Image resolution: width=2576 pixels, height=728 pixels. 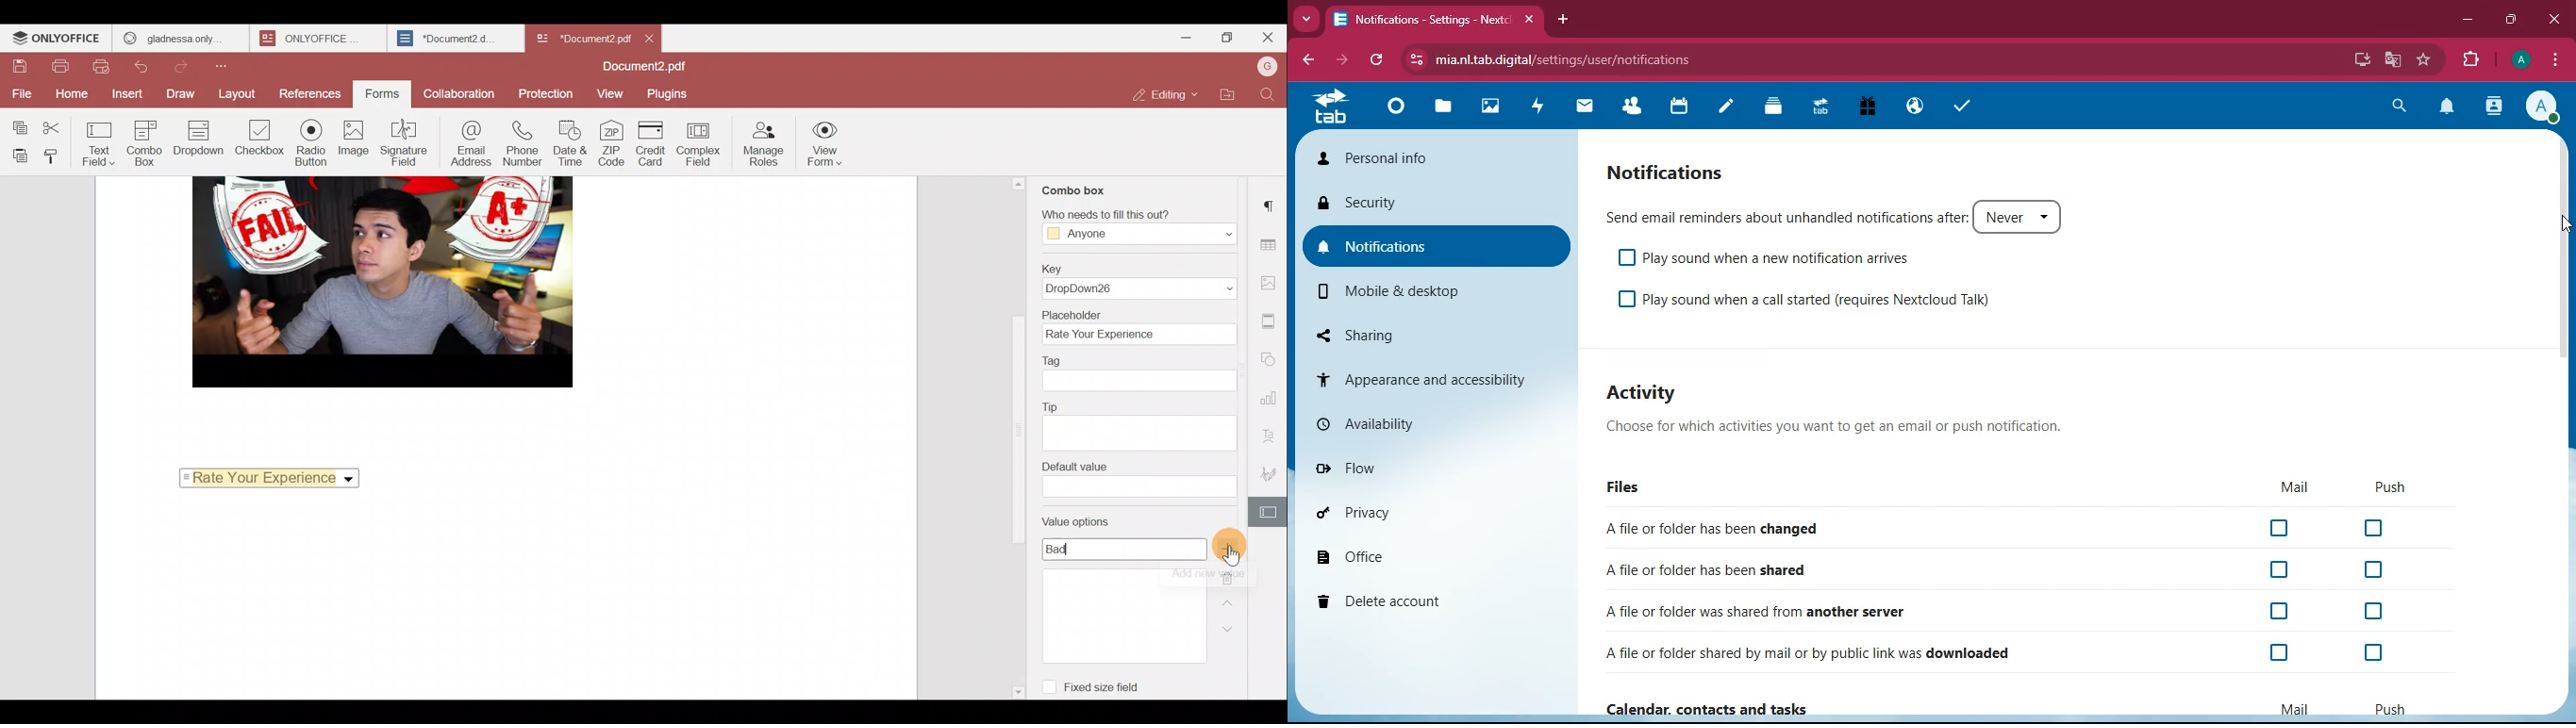 What do you see at coordinates (1538, 108) in the screenshot?
I see `activity` at bounding box center [1538, 108].